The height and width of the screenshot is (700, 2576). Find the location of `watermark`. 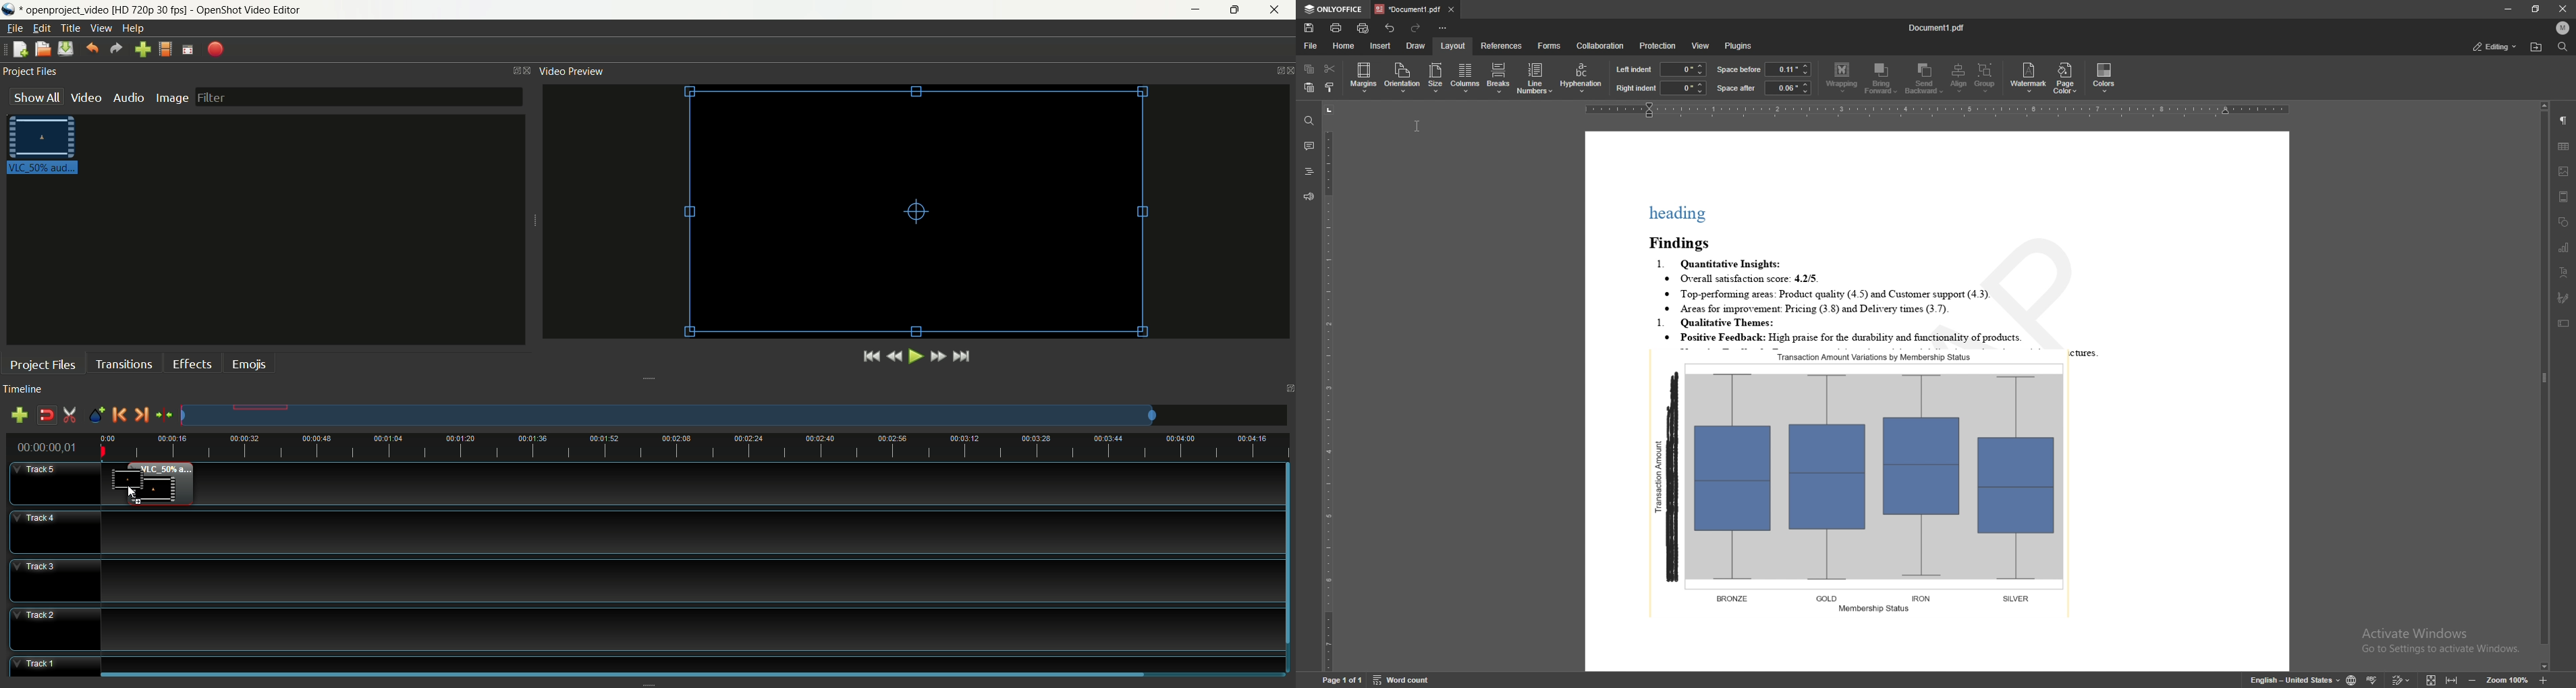

watermark is located at coordinates (2029, 79).